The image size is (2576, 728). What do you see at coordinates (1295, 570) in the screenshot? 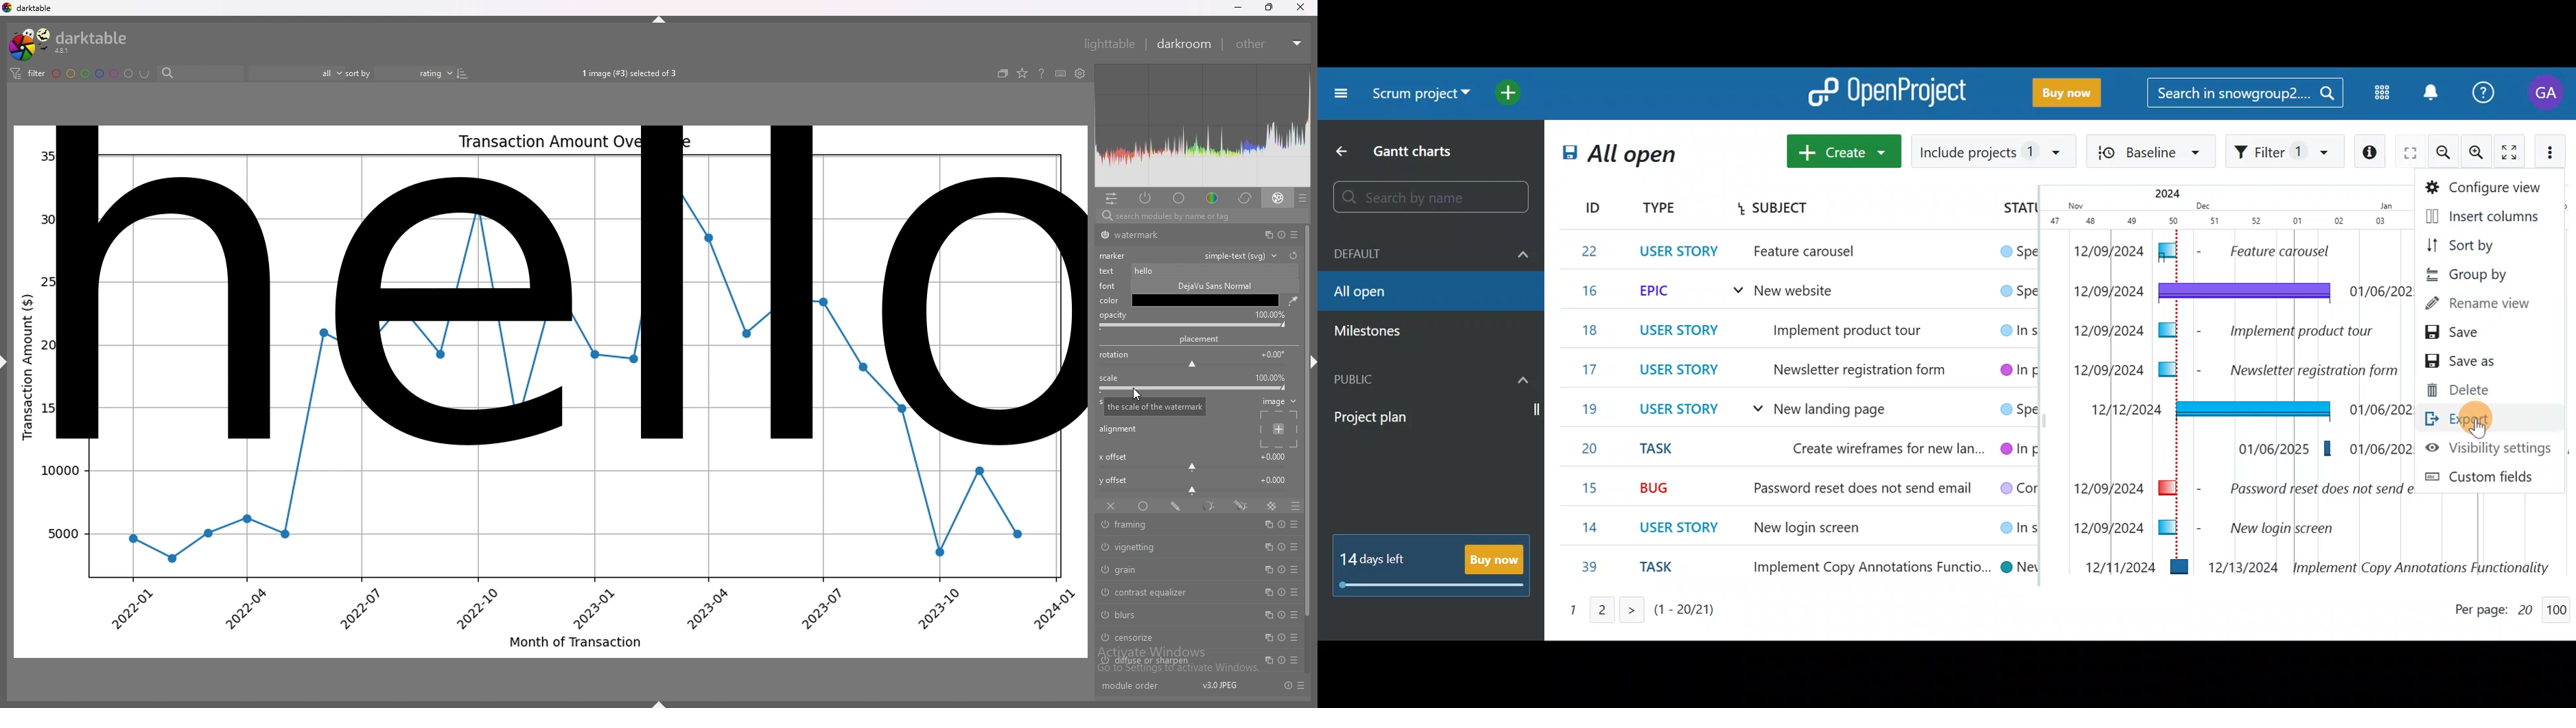
I see `presets` at bounding box center [1295, 570].